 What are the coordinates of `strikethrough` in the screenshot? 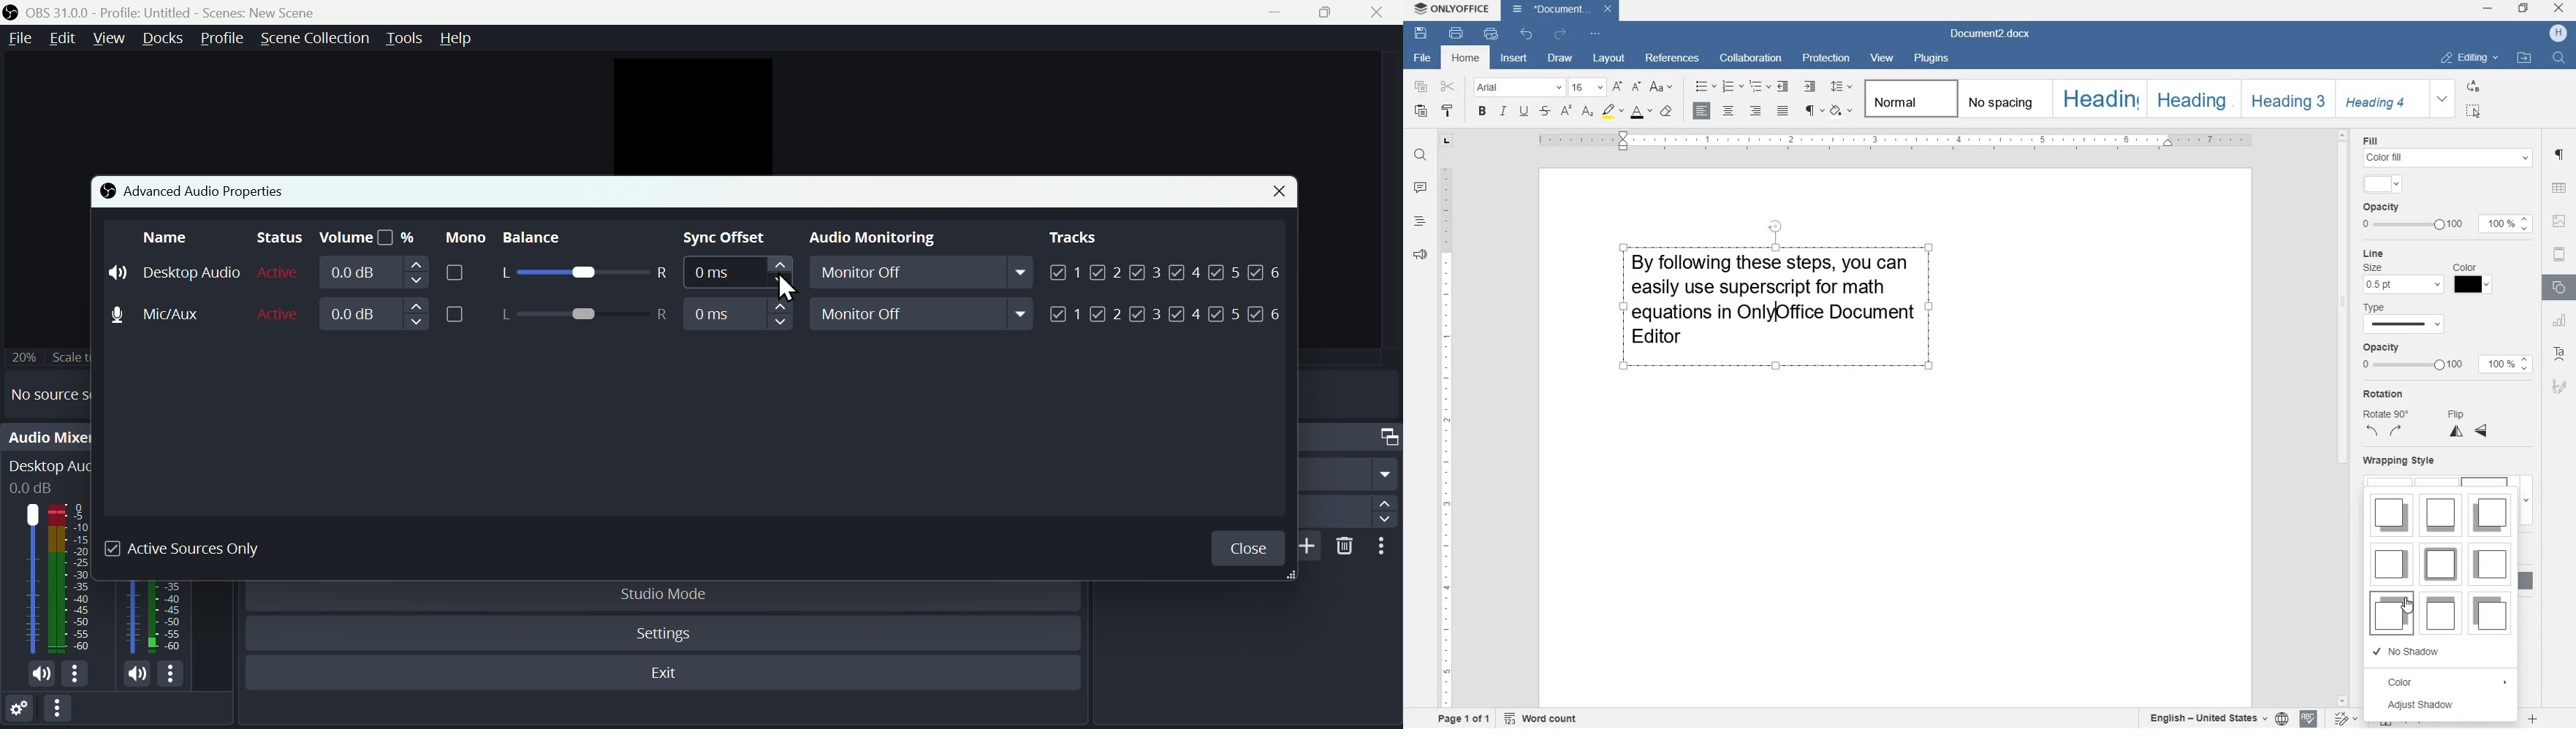 It's located at (1545, 112).